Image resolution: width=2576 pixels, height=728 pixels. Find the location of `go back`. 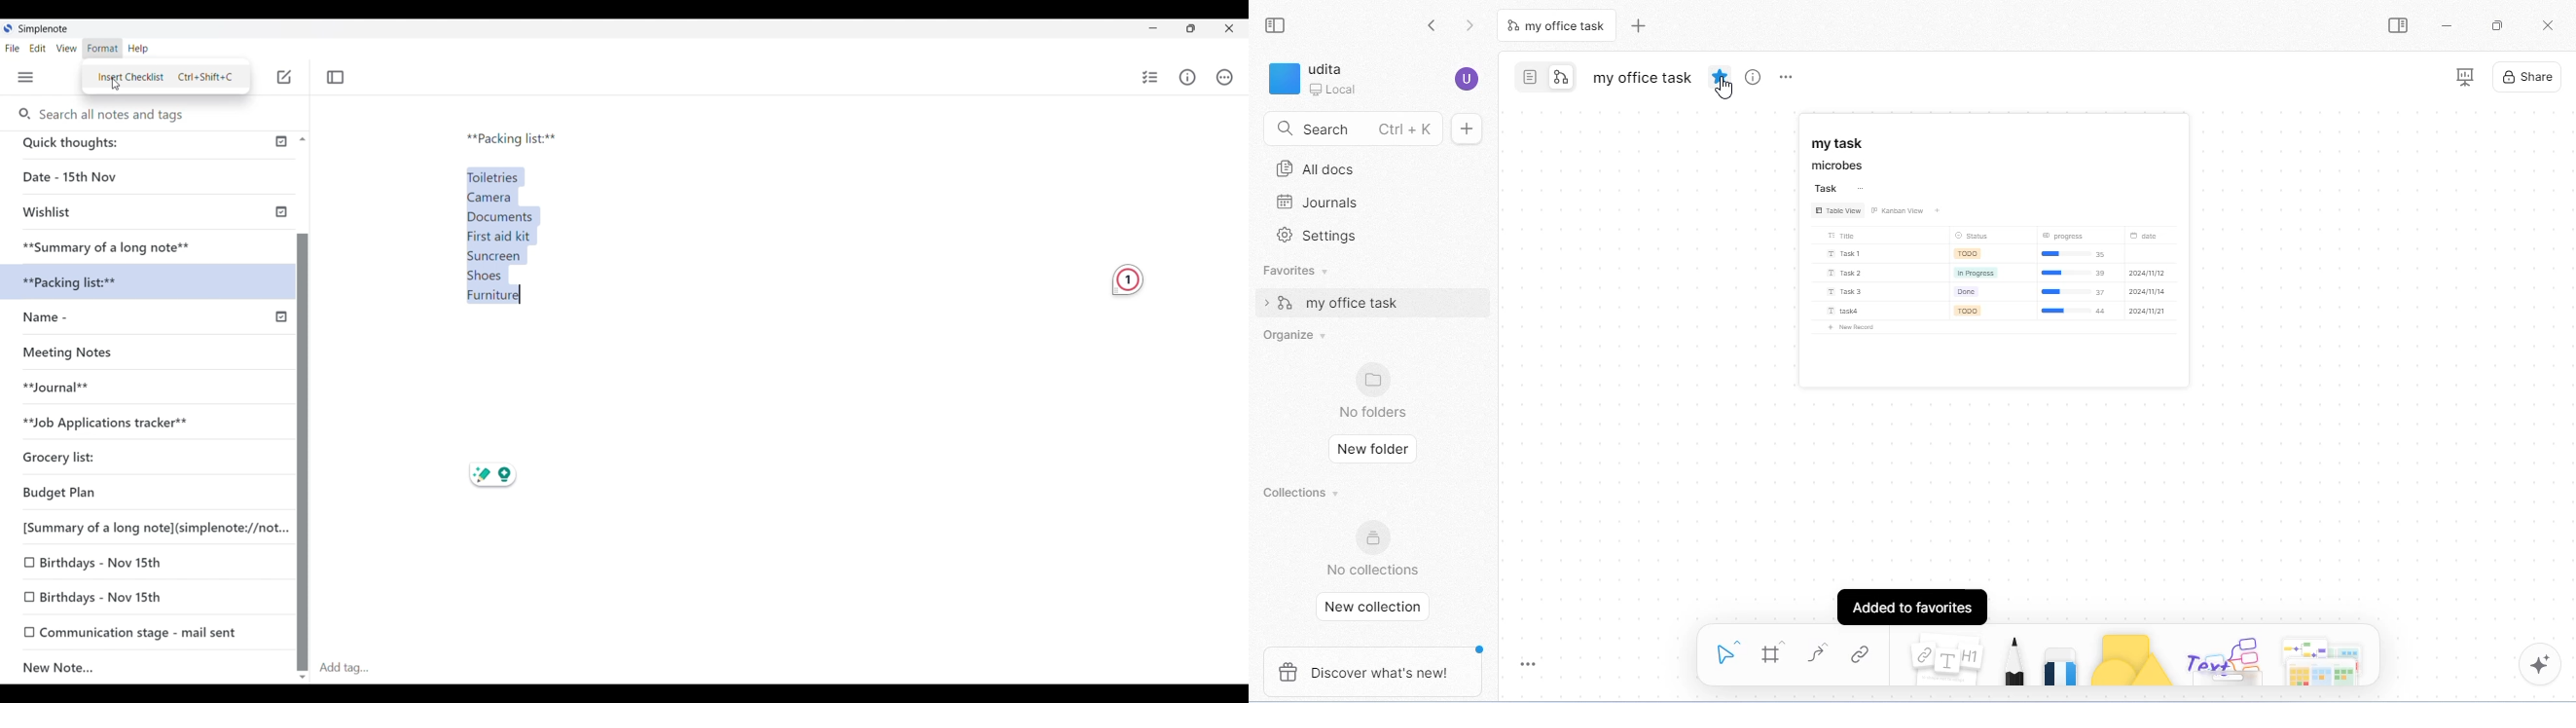

go back is located at coordinates (1434, 27).